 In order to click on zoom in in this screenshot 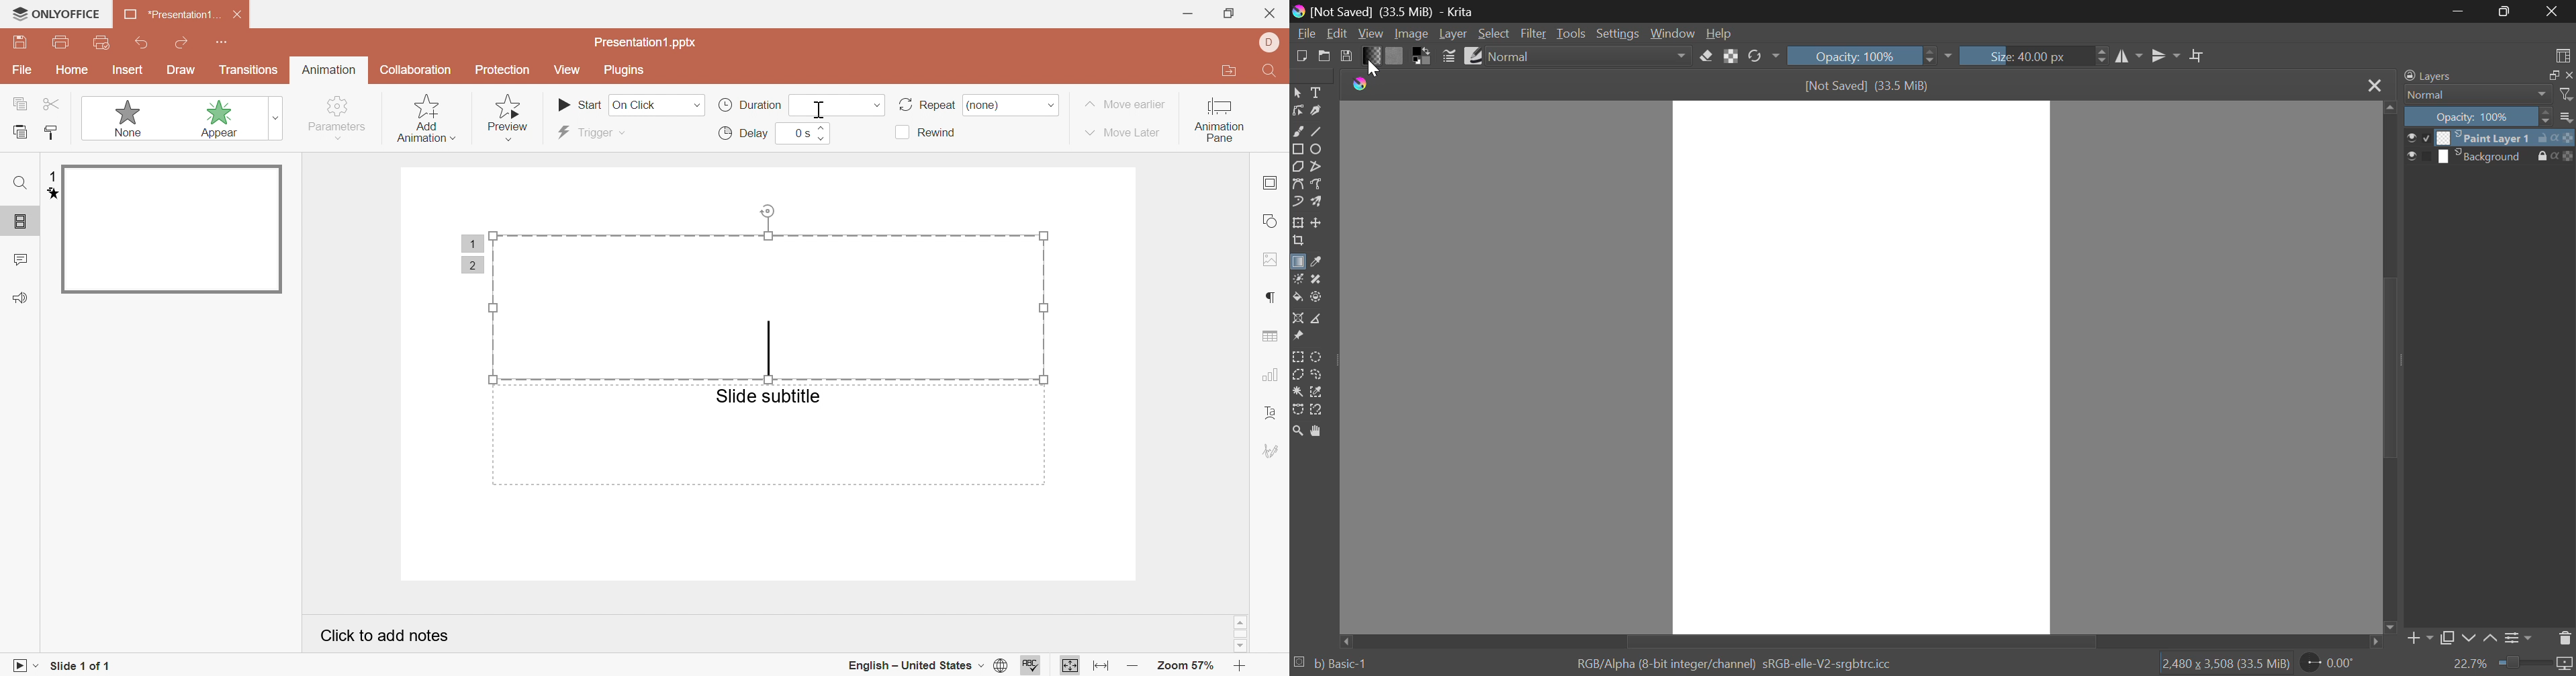, I will do `click(1242, 667)`.